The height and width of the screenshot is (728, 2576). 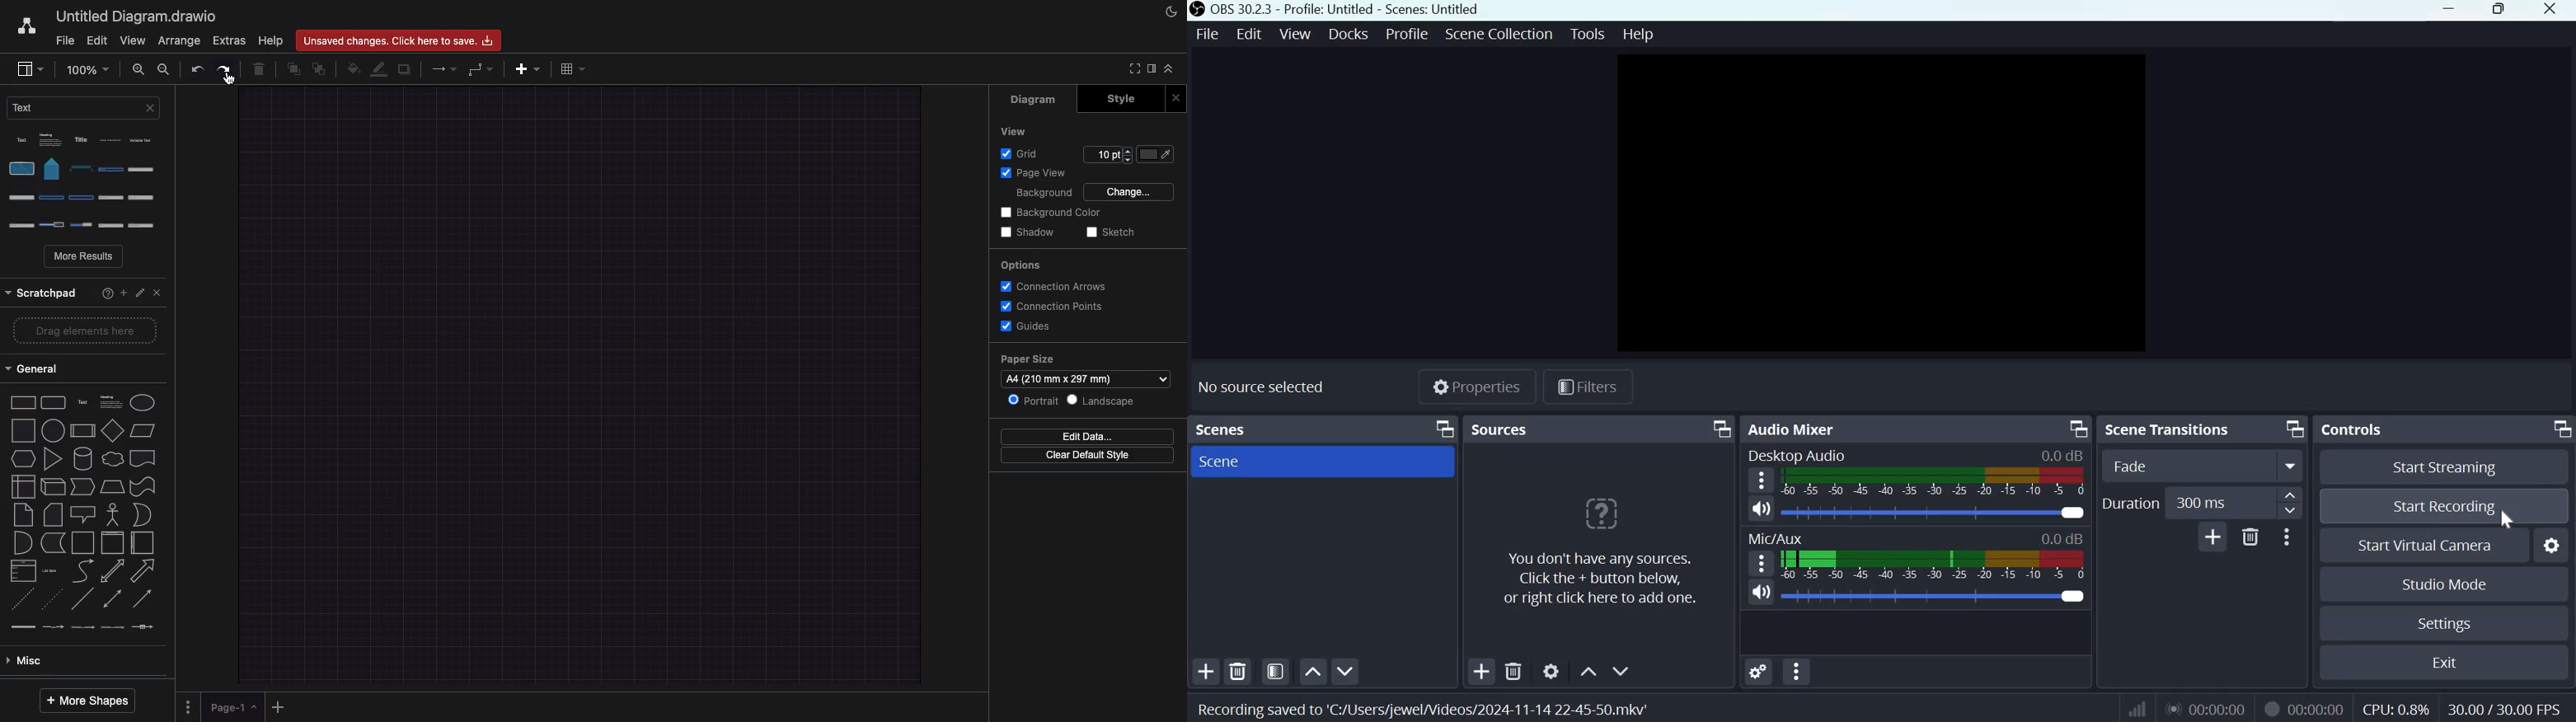 What do you see at coordinates (2444, 584) in the screenshot?
I see `Studio mode` at bounding box center [2444, 584].